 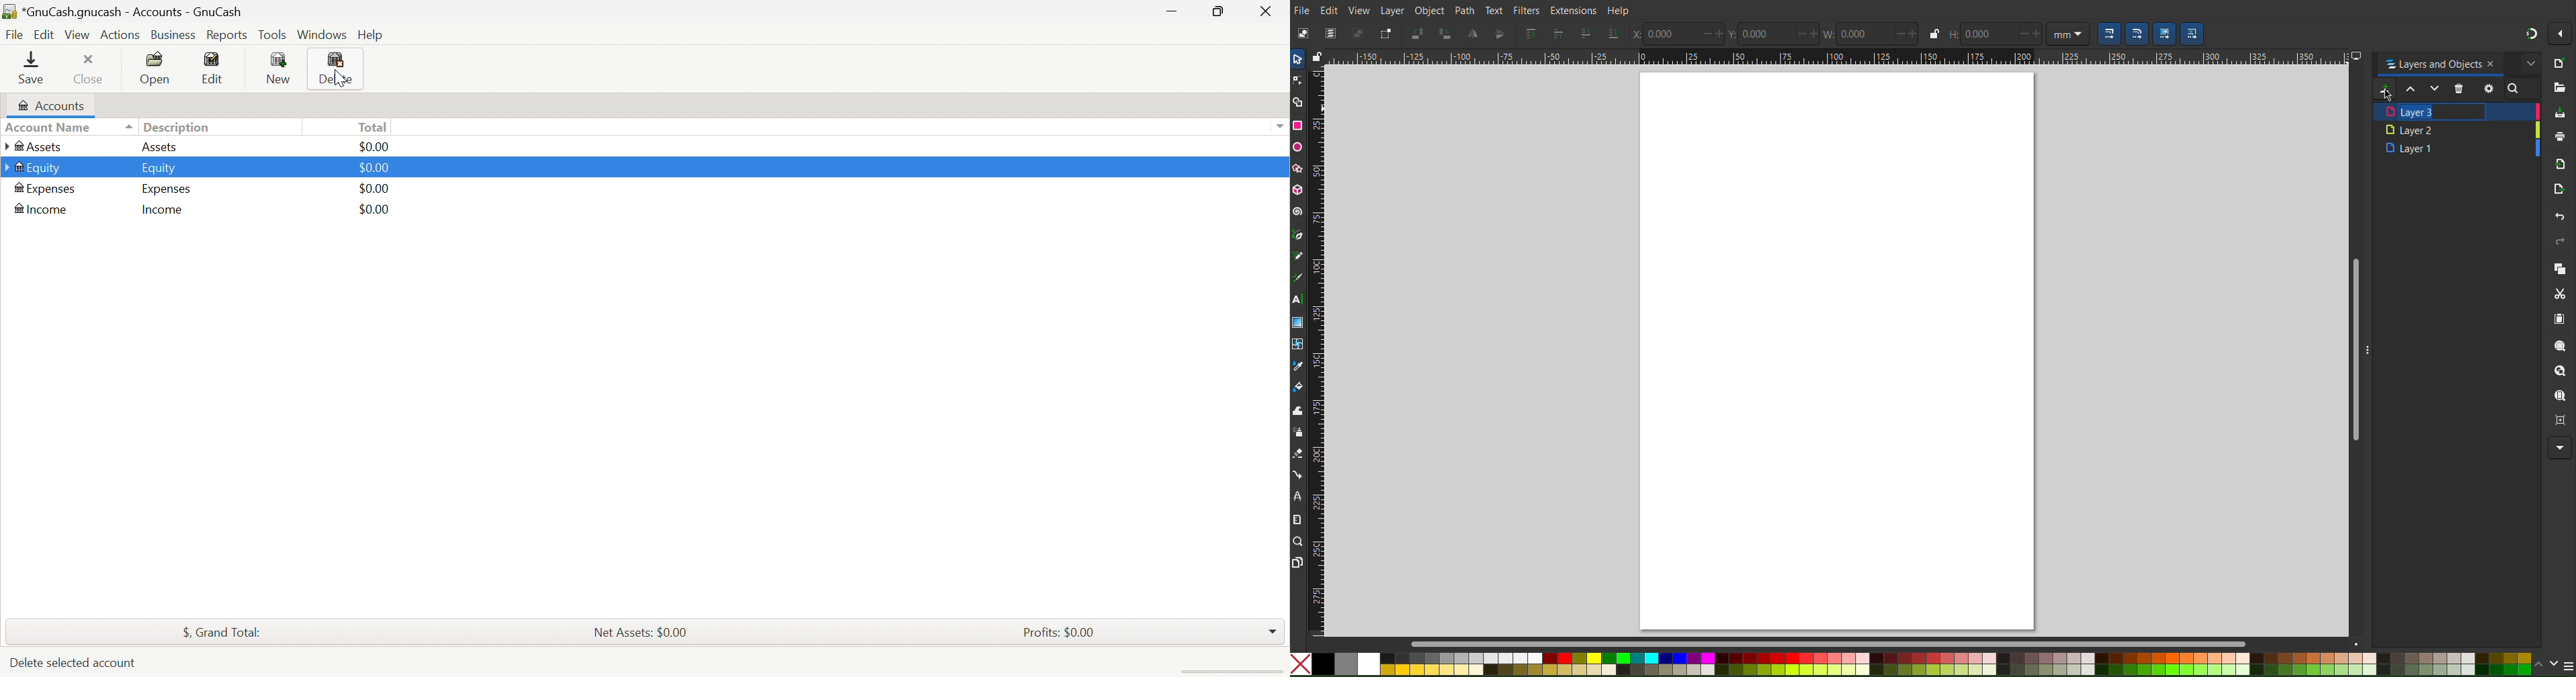 I want to click on Assets, so click(x=160, y=148).